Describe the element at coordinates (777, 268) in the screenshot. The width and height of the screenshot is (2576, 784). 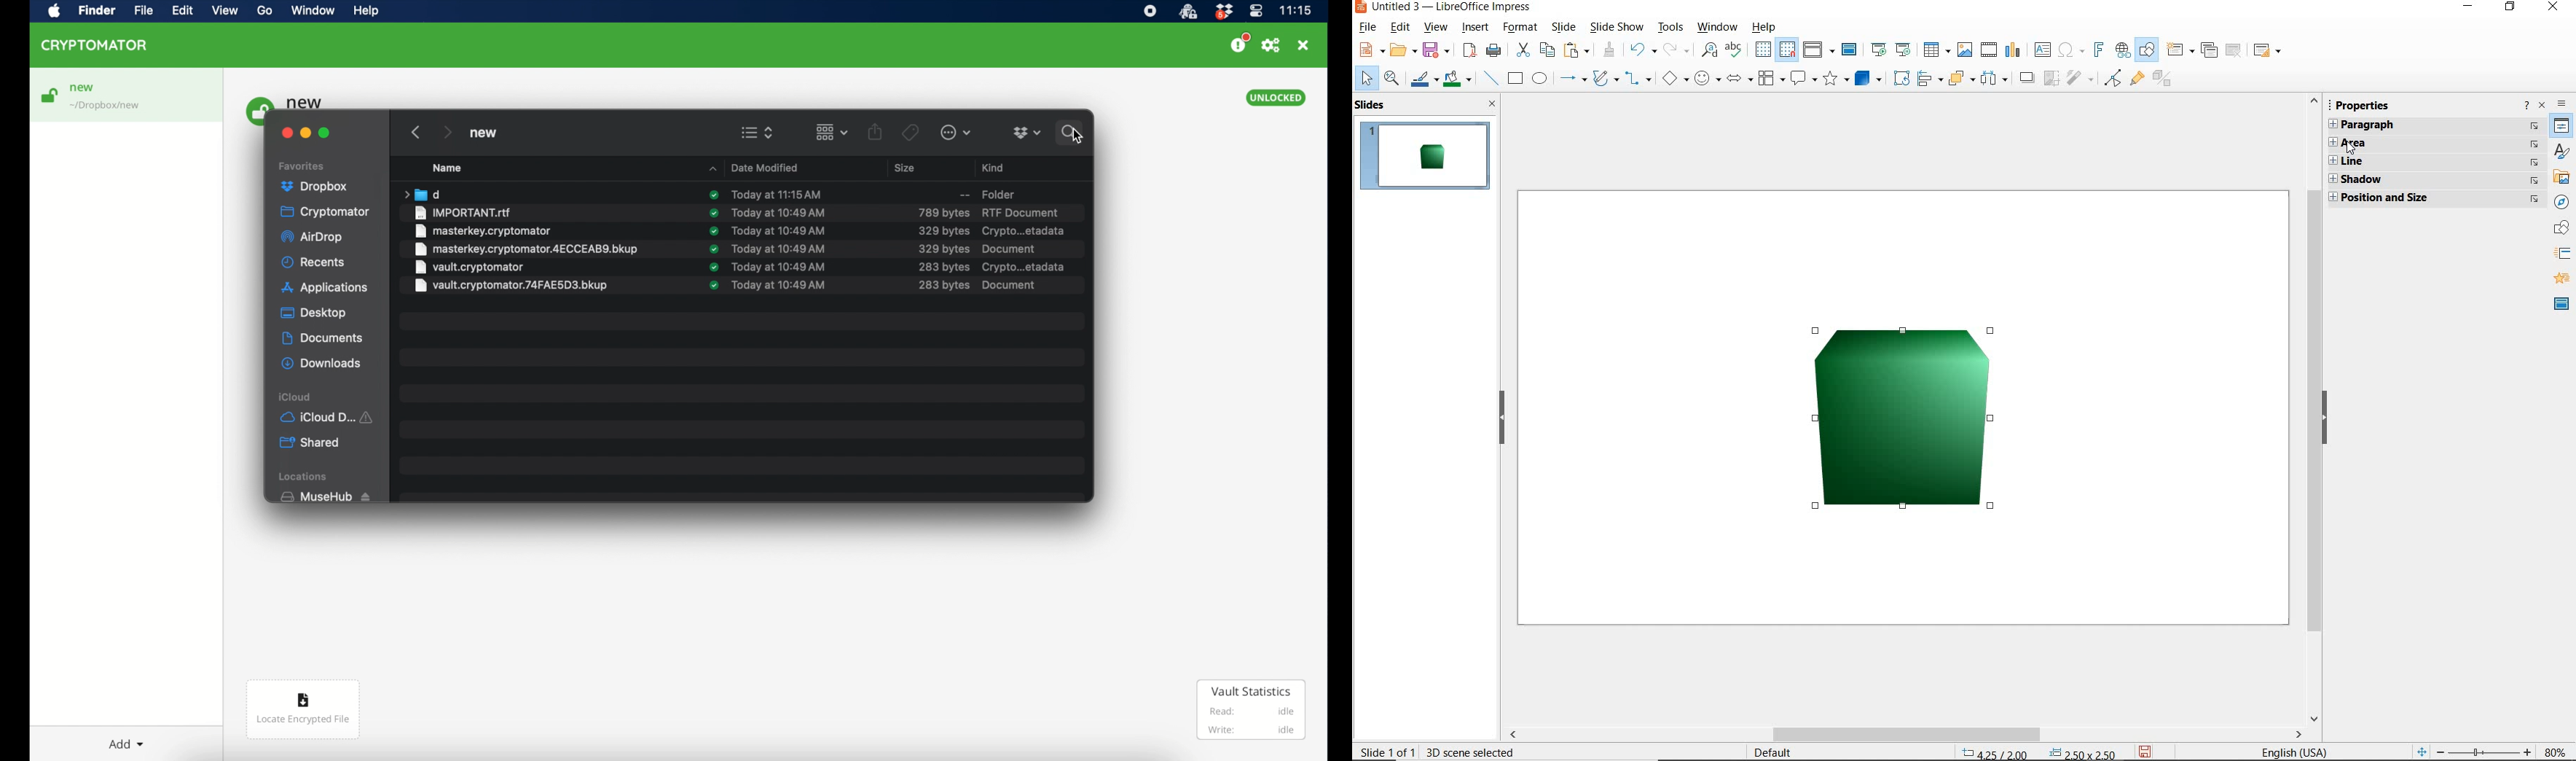
I see `date` at that location.